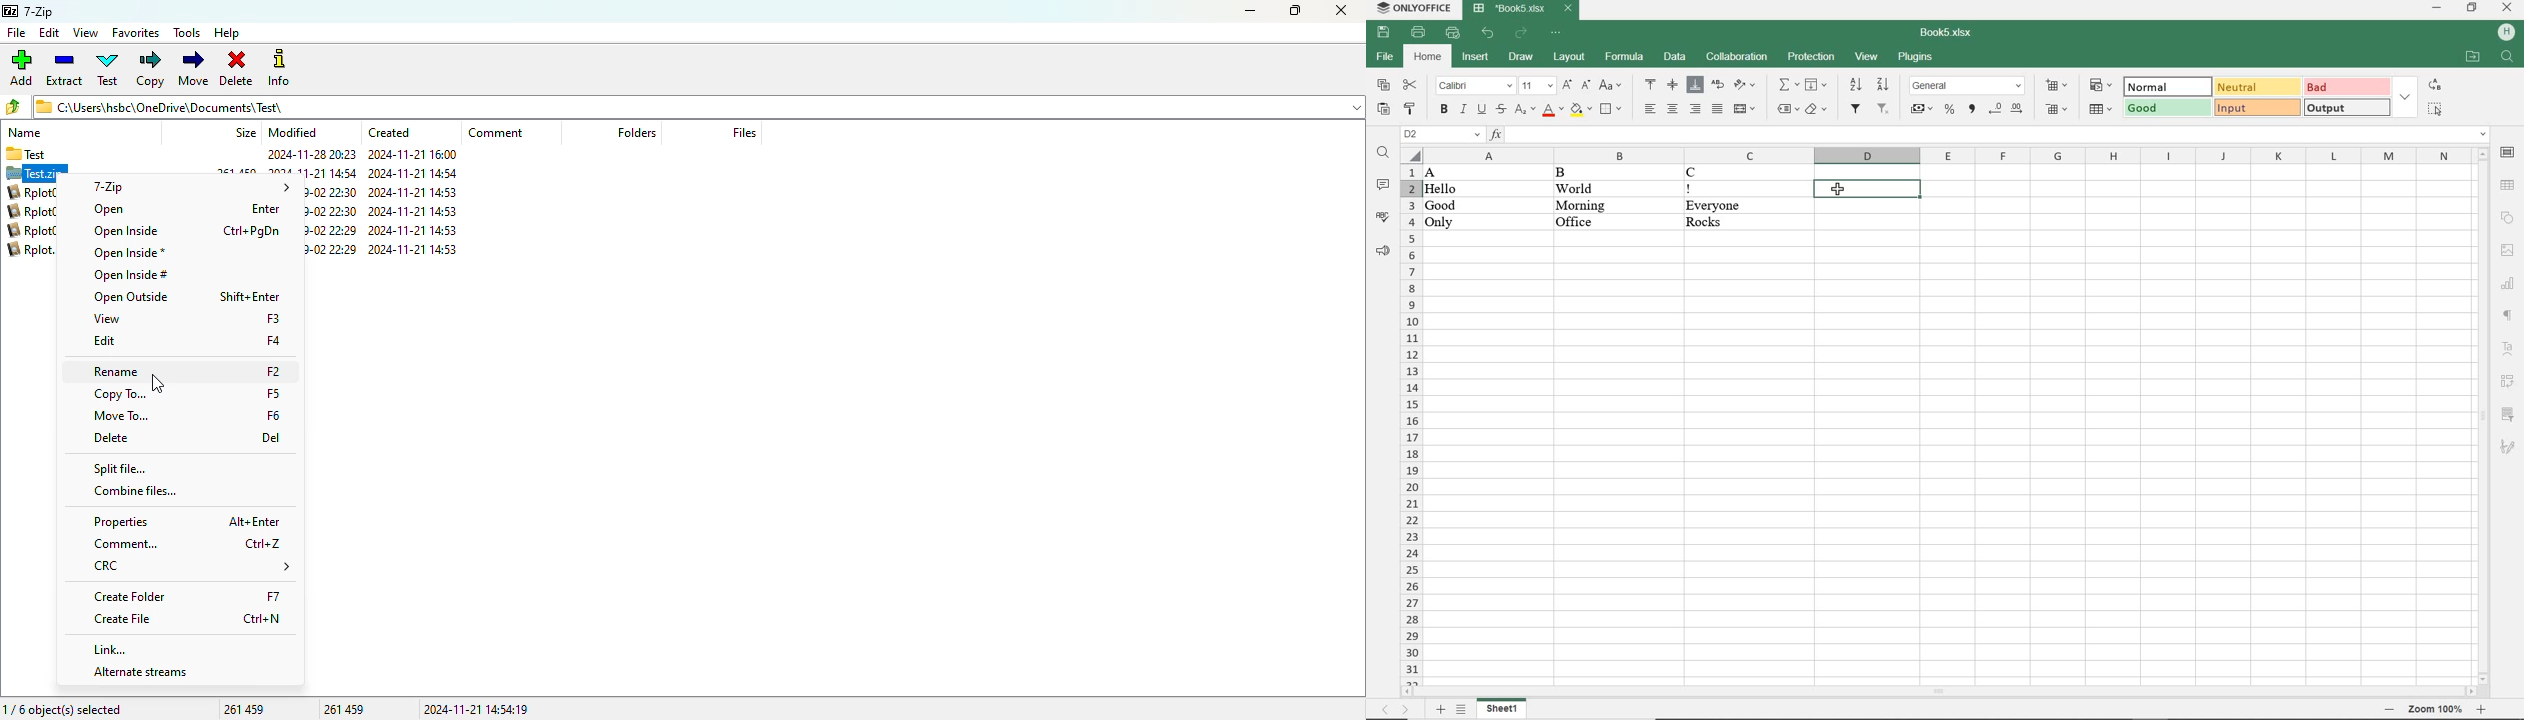 The image size is (2548, 728). I want to click on FIND, so click(2507, 57).